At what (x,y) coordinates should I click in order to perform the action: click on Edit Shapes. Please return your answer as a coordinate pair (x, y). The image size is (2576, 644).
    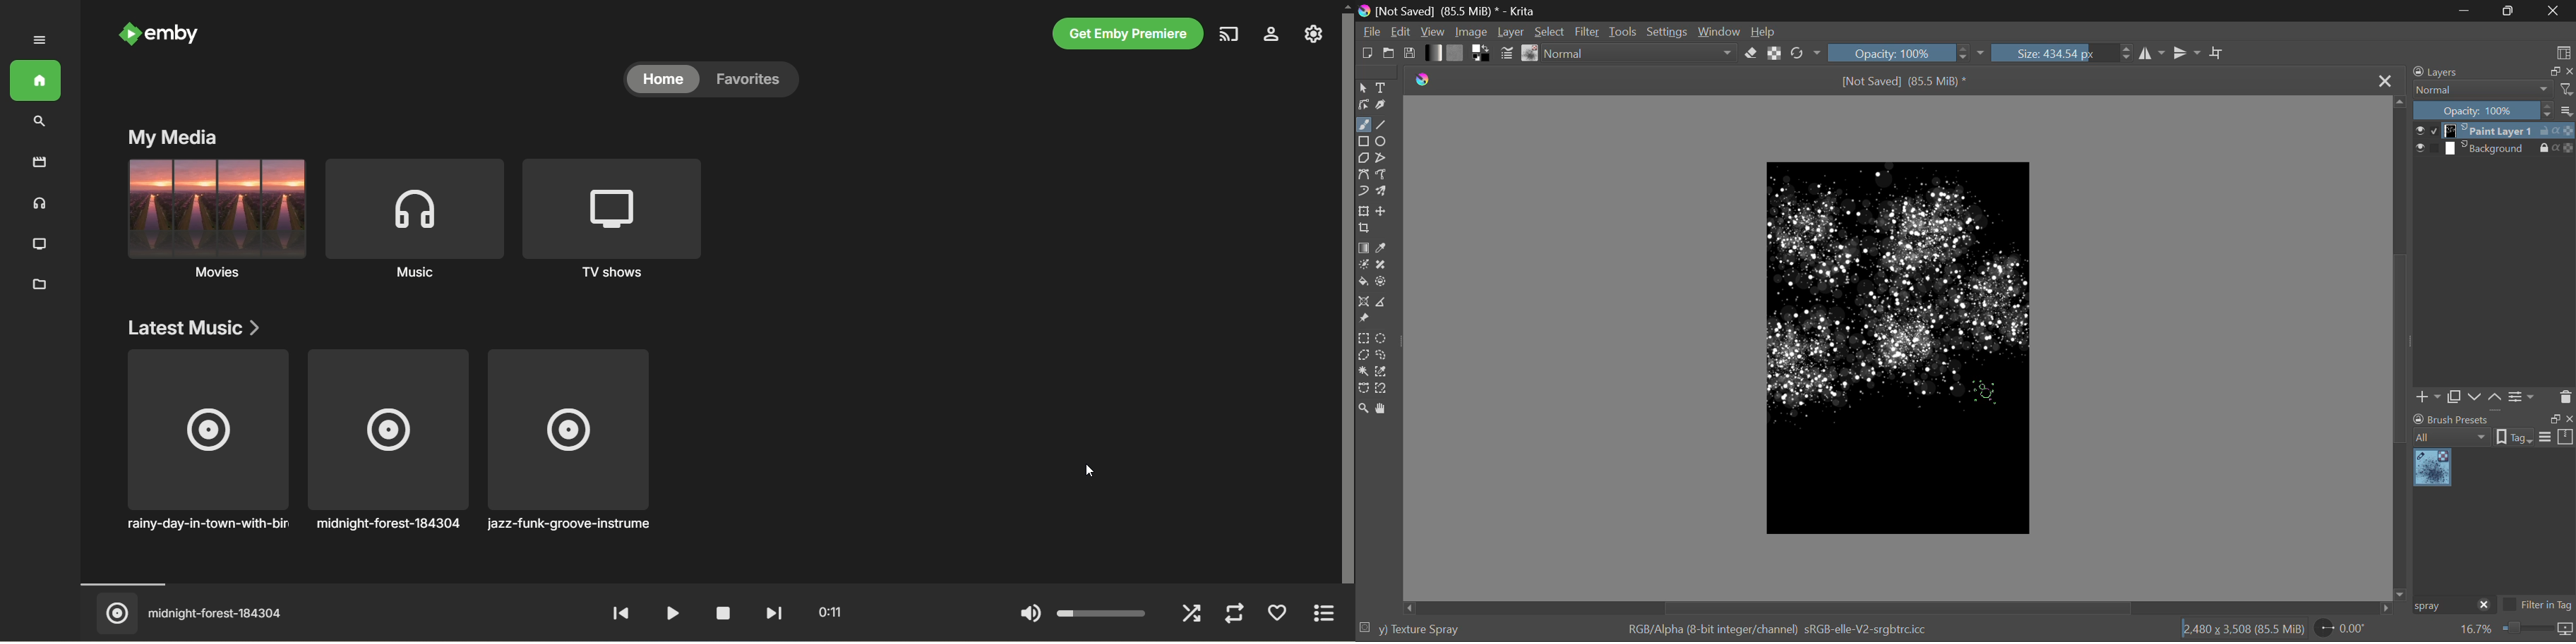
    Looking at the image, I should click on (1364, 105).